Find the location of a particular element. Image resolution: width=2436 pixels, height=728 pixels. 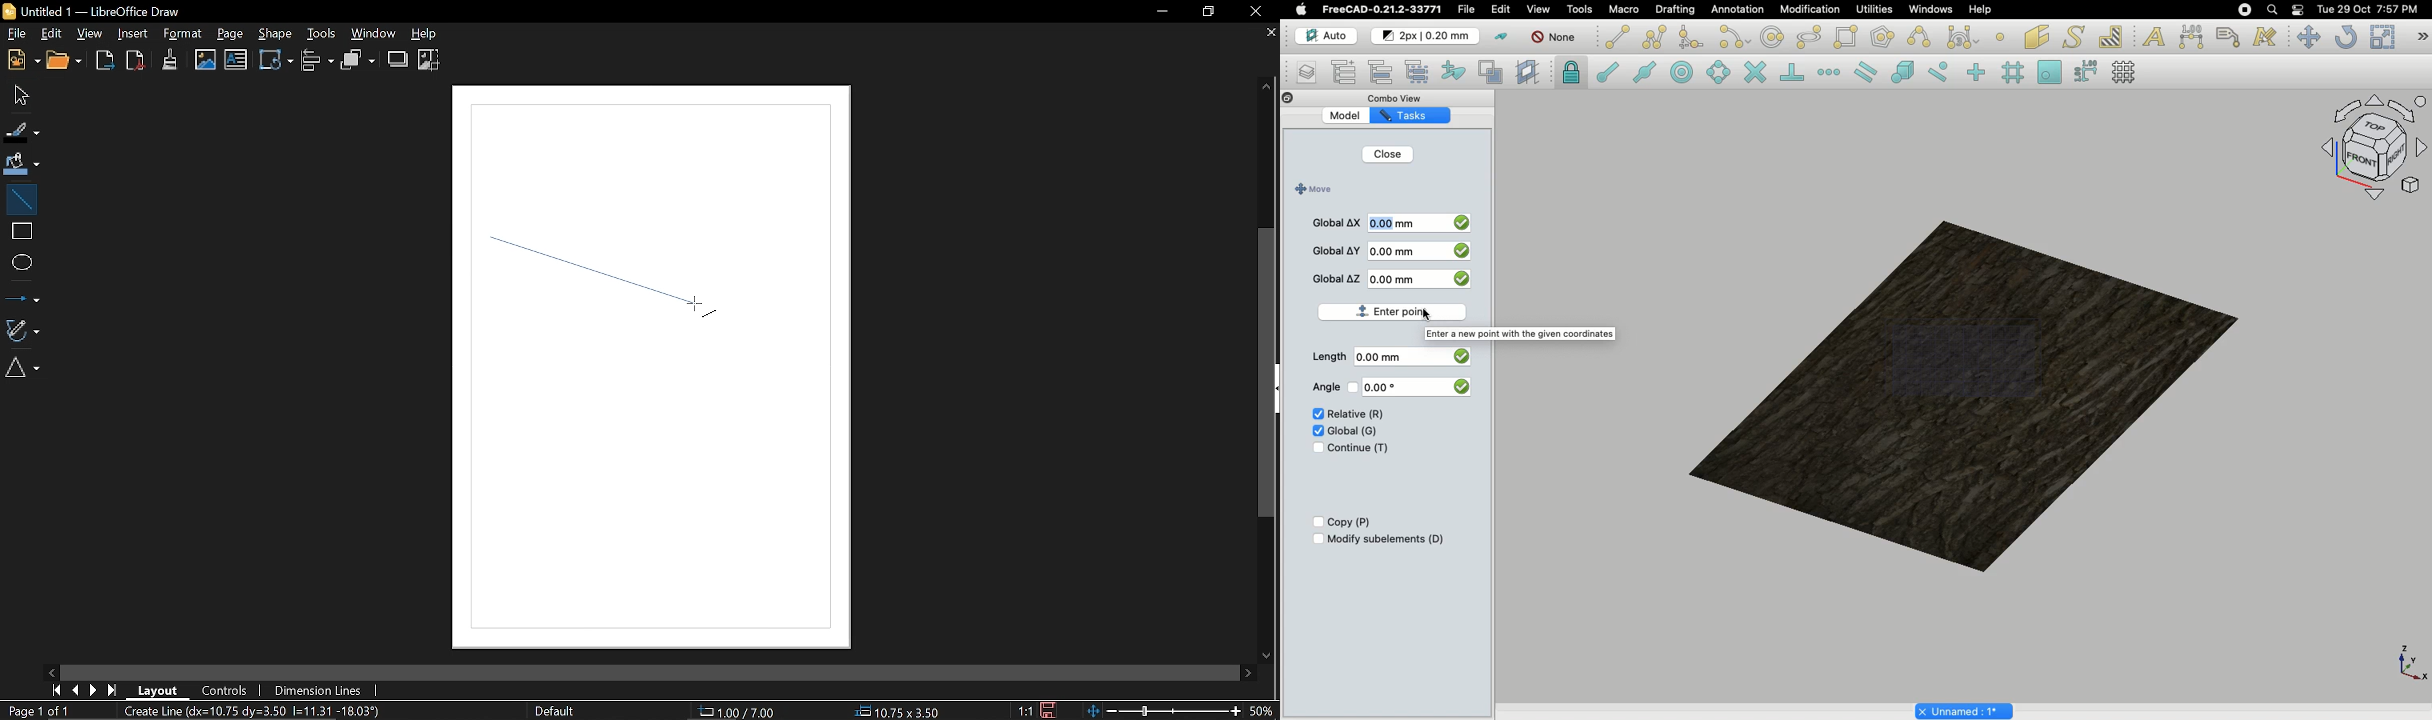

Circle is located at coordinates (1773, 39).